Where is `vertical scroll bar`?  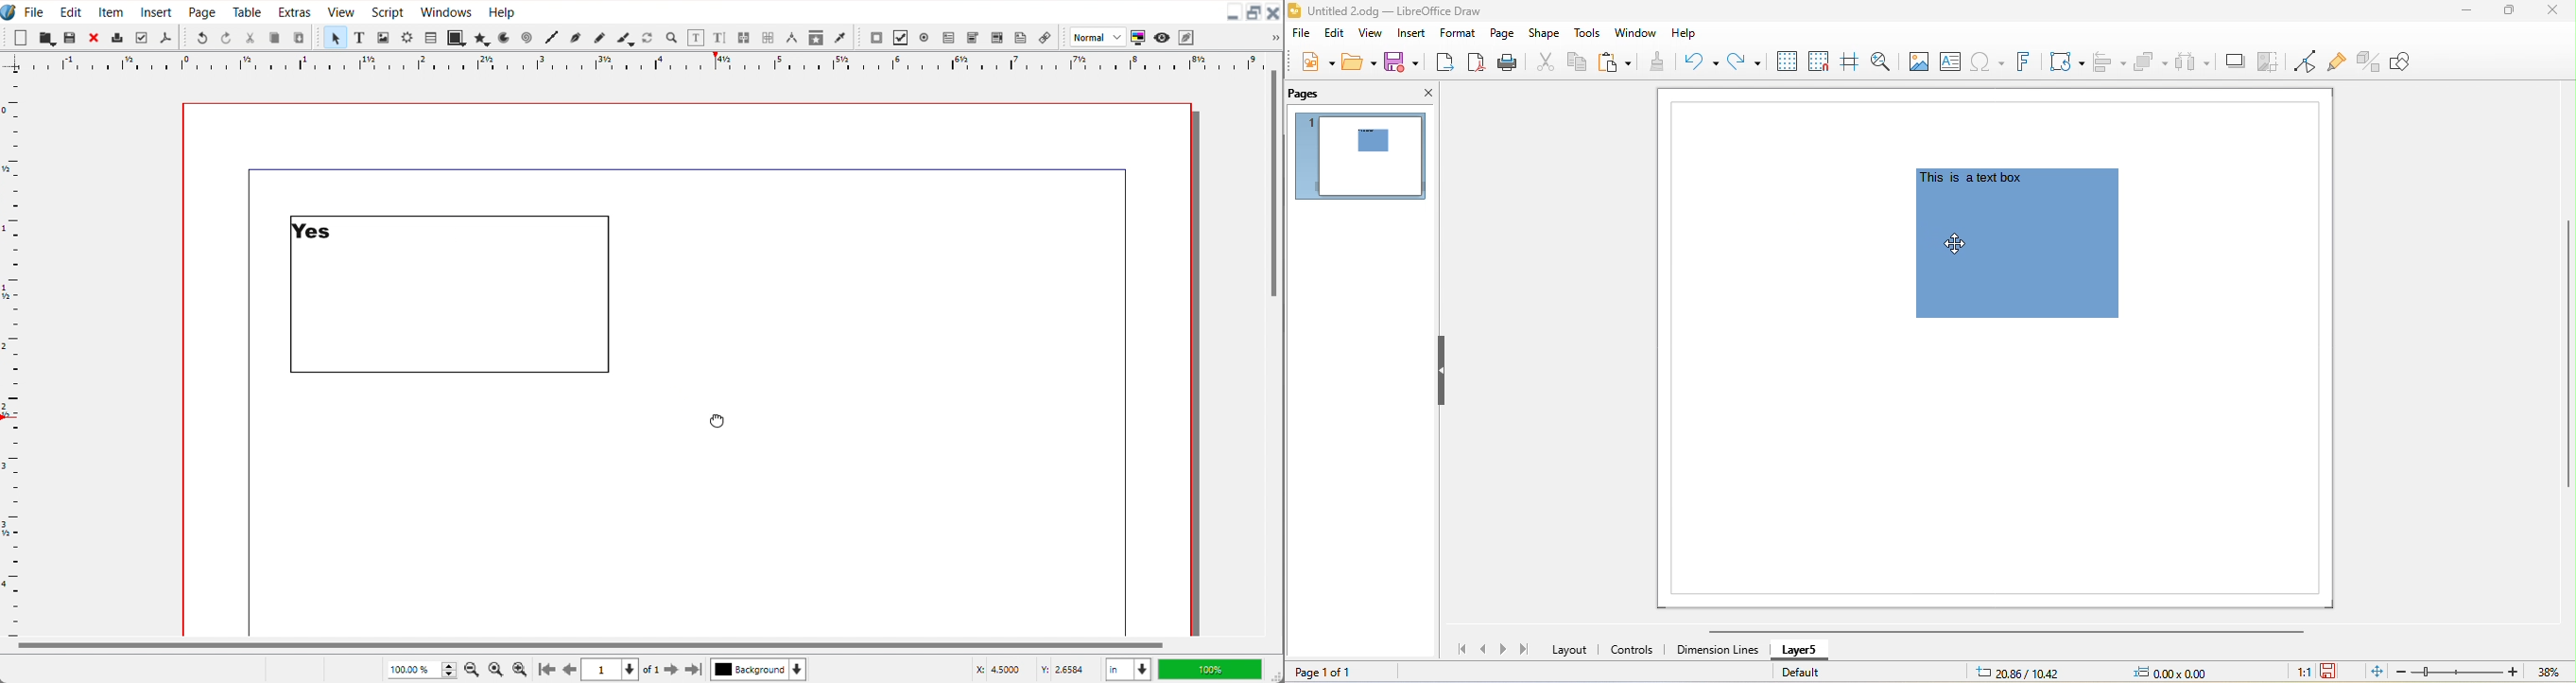
vertical scroll bar is located at coordinates (2566, 354).